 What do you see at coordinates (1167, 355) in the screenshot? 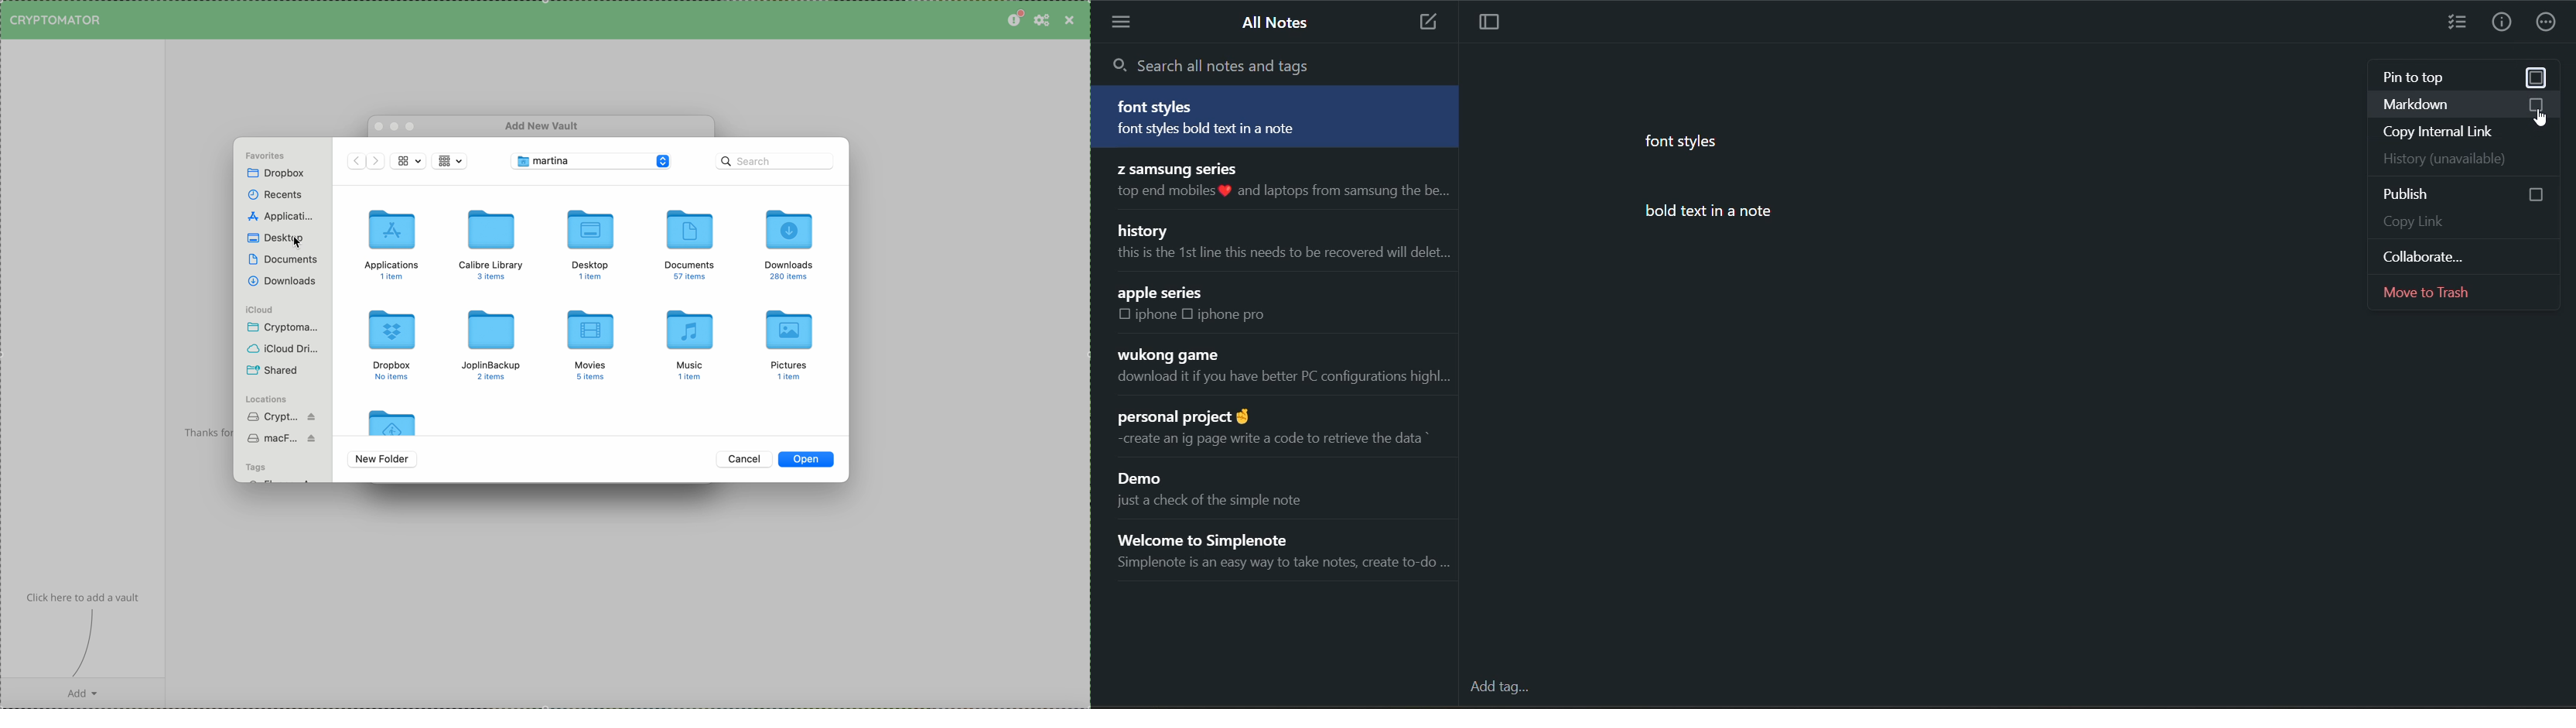
I see `wukong game` at bounding box center [1167, 355].